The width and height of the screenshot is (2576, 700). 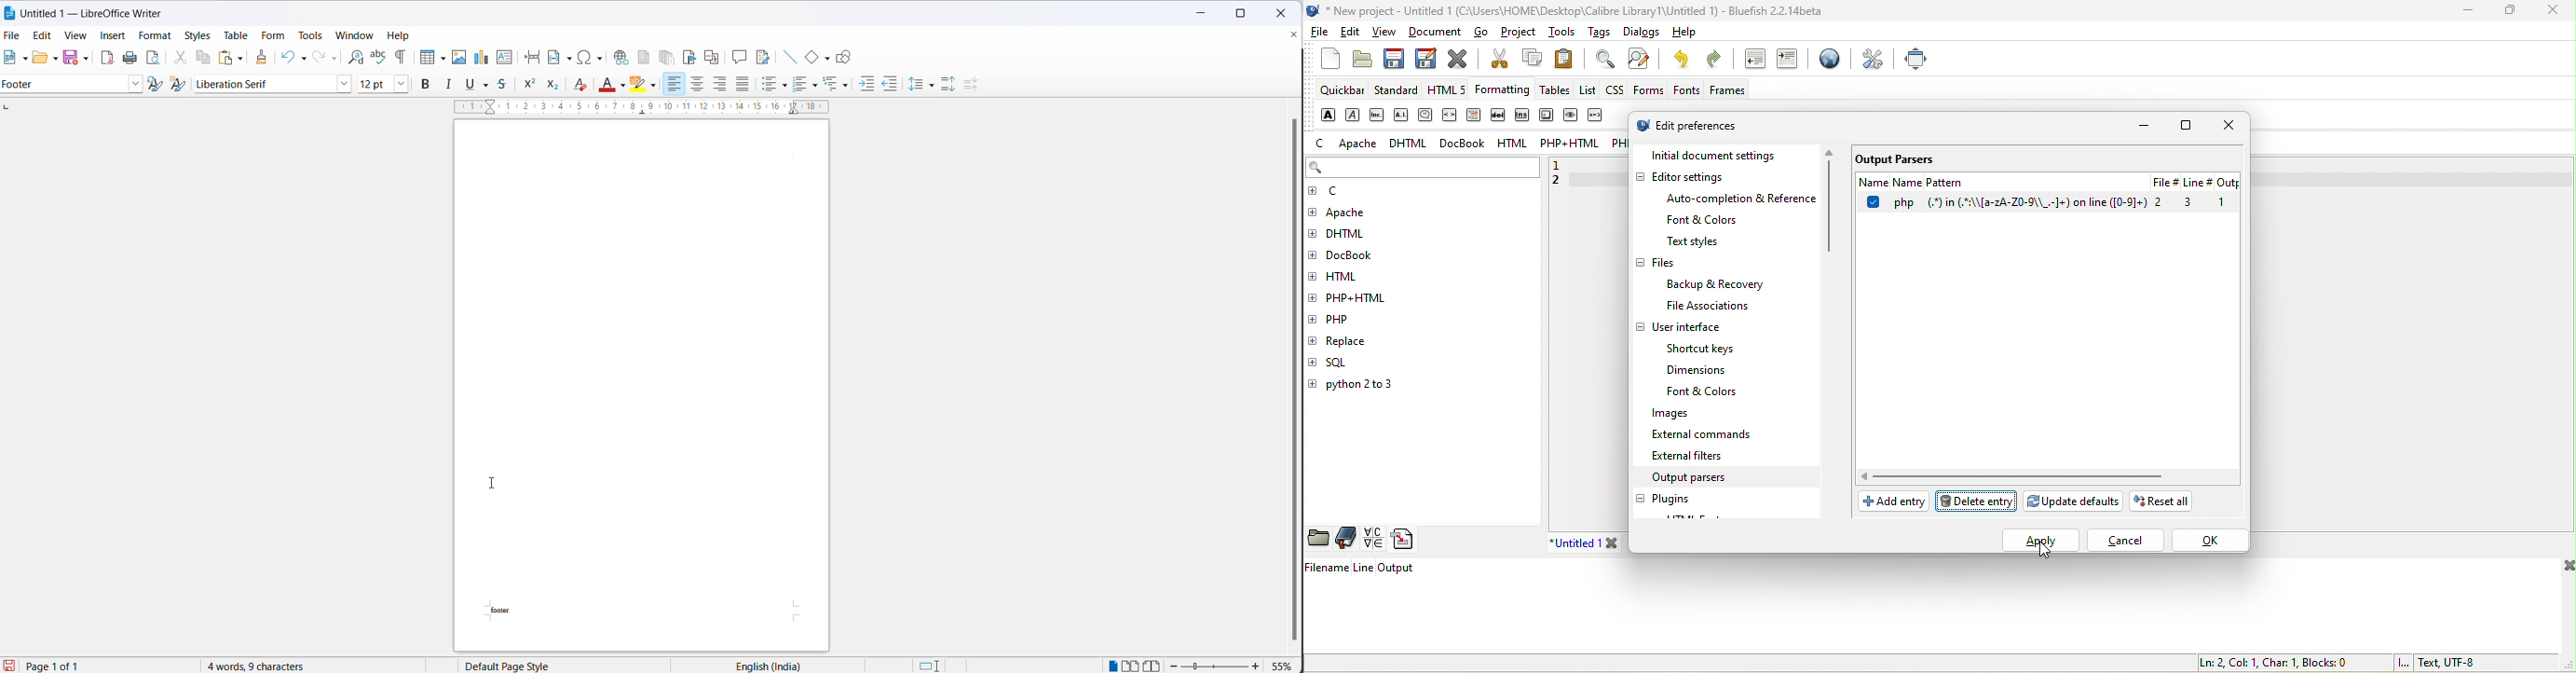 What do you see at coordinates (1657, 265) in the screenshot?
I see `files` at bounding box center [1657, 265].